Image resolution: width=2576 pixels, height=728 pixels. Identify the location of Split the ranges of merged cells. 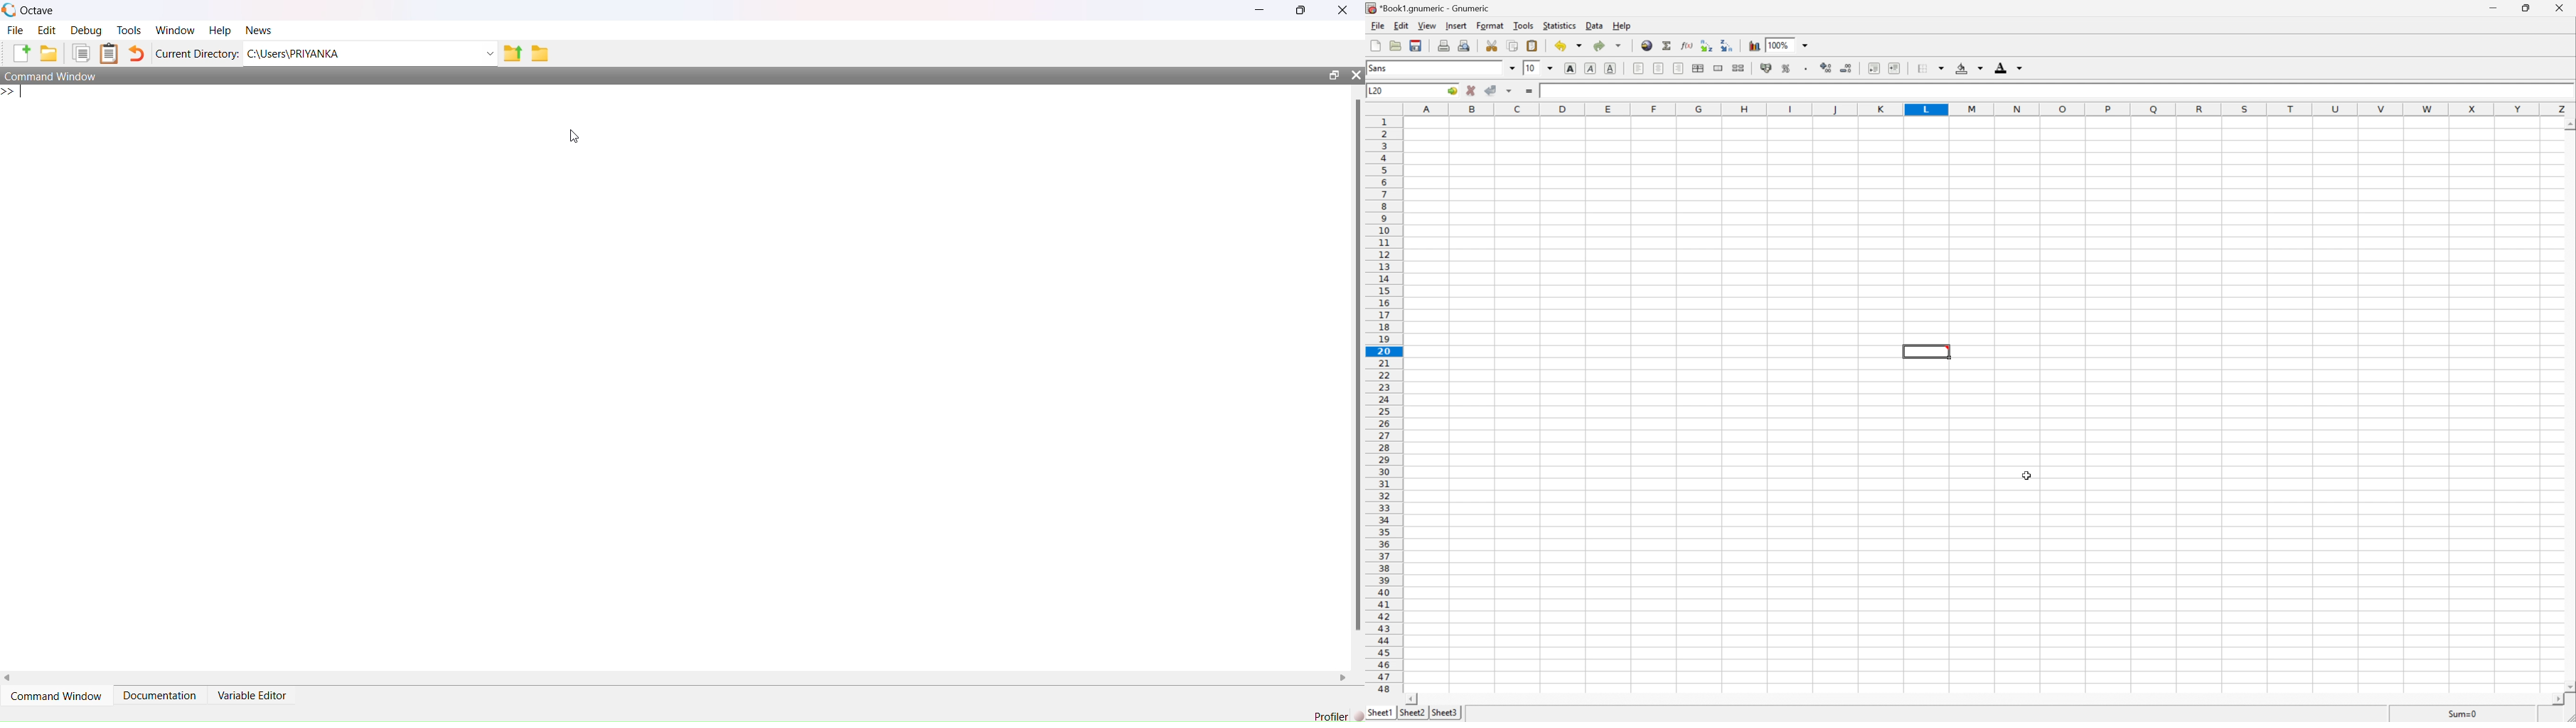
(1739, 67).